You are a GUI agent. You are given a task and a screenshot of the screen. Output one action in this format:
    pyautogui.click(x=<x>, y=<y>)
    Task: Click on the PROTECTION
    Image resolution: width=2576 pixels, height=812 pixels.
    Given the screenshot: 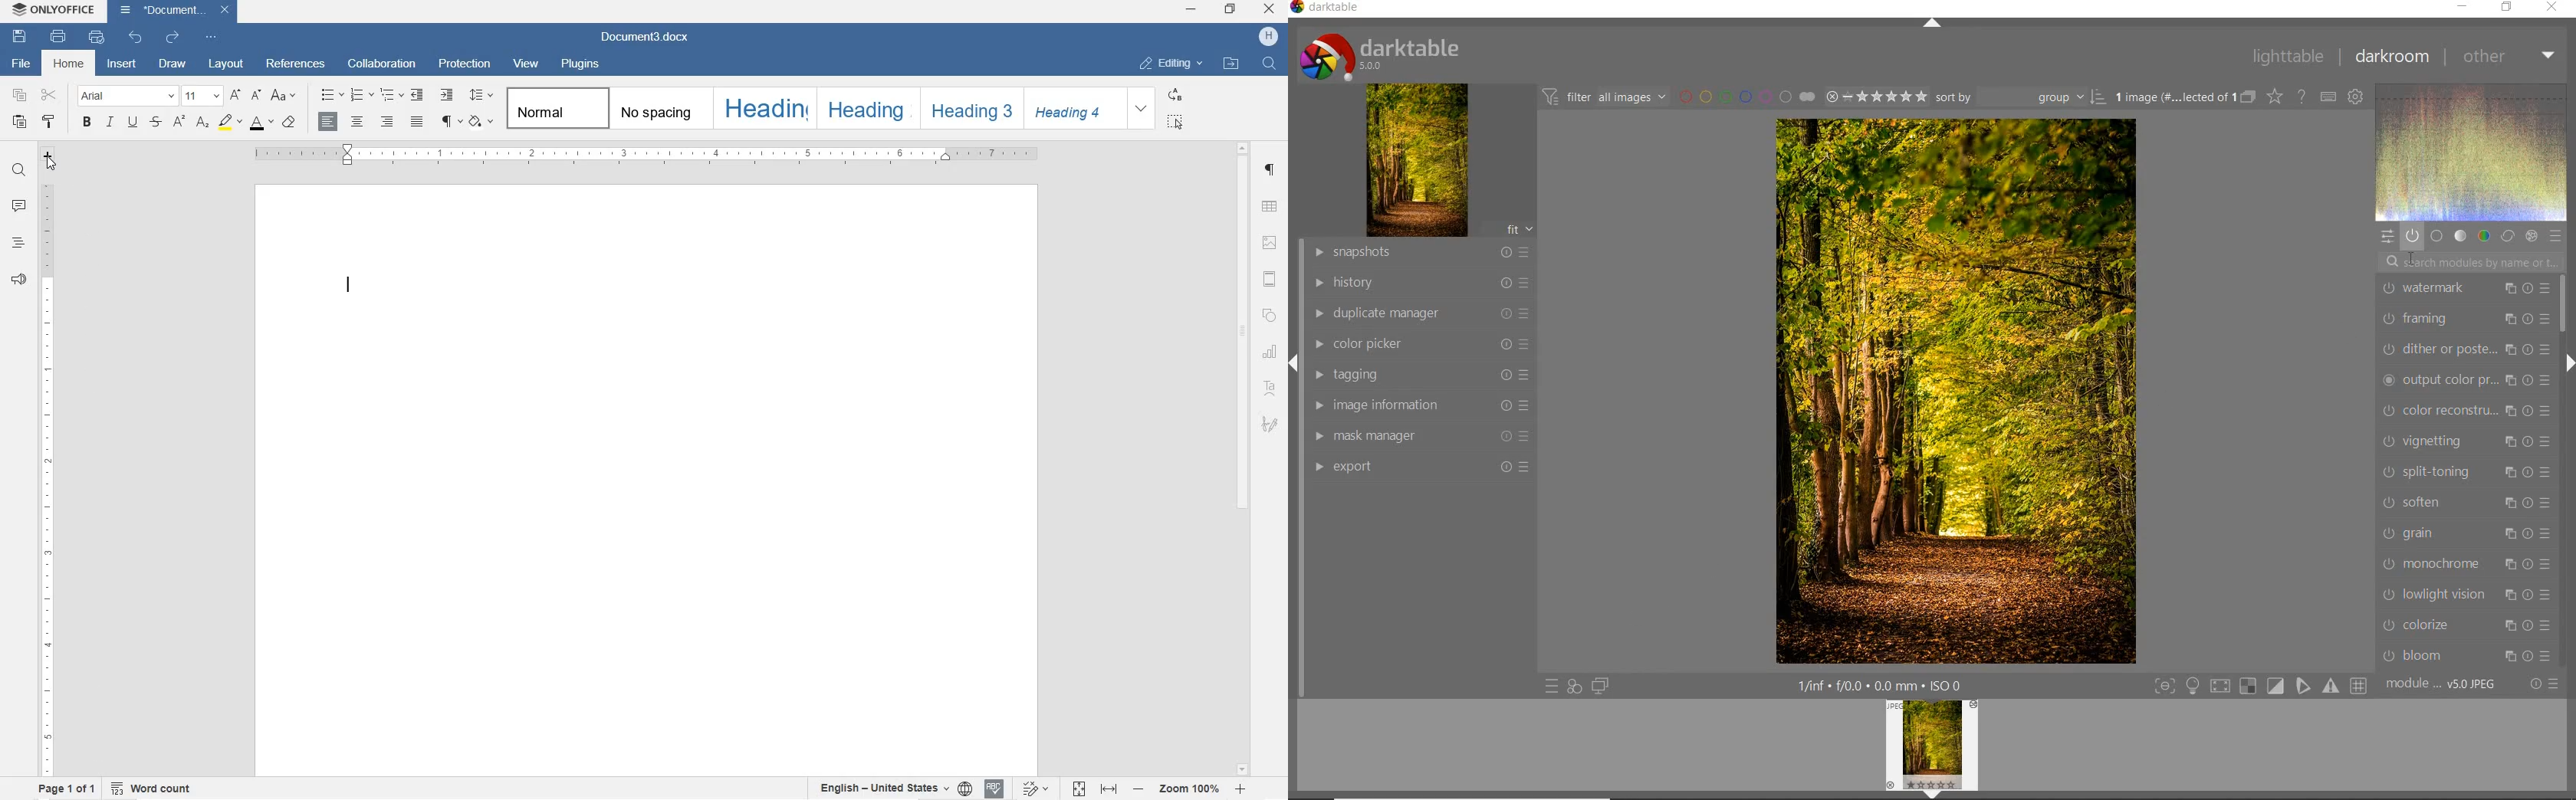 What is the action you would take?
    pyautogui.click(x=464, y=63)
    